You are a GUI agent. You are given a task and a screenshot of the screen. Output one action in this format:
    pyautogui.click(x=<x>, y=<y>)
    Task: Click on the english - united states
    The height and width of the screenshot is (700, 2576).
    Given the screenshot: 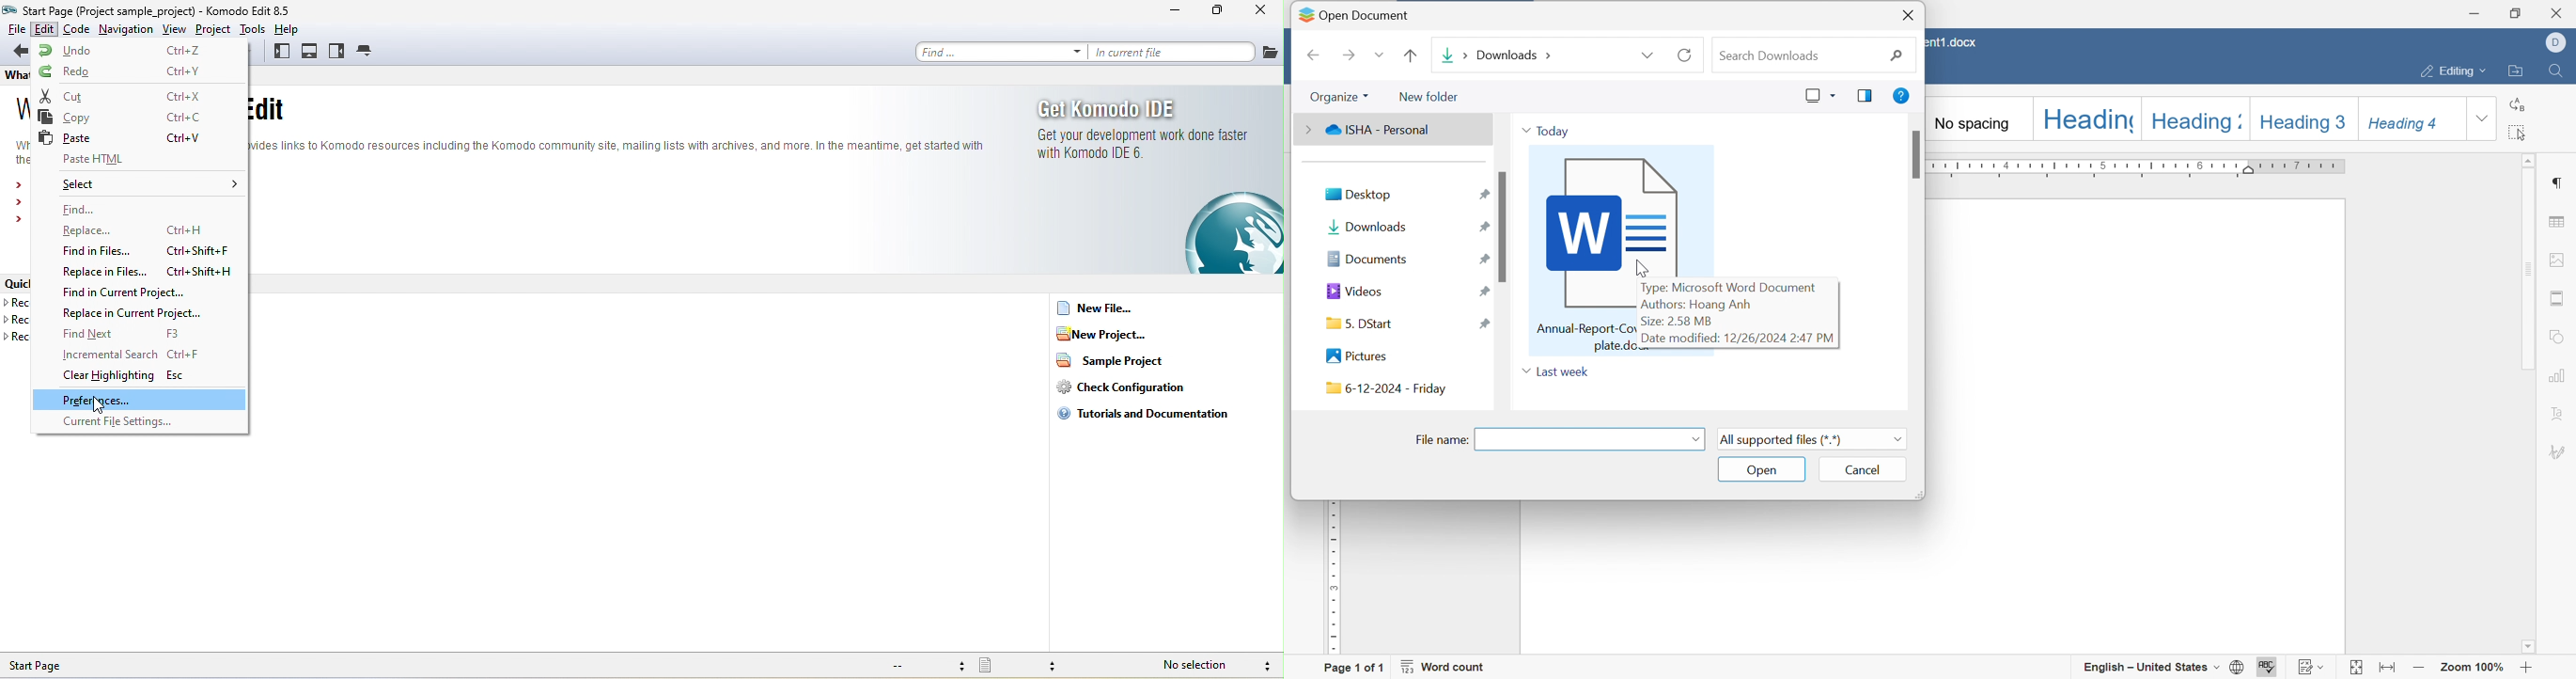 What is the action you would take?
    pyautogui.click(x=2151, y=668)
    